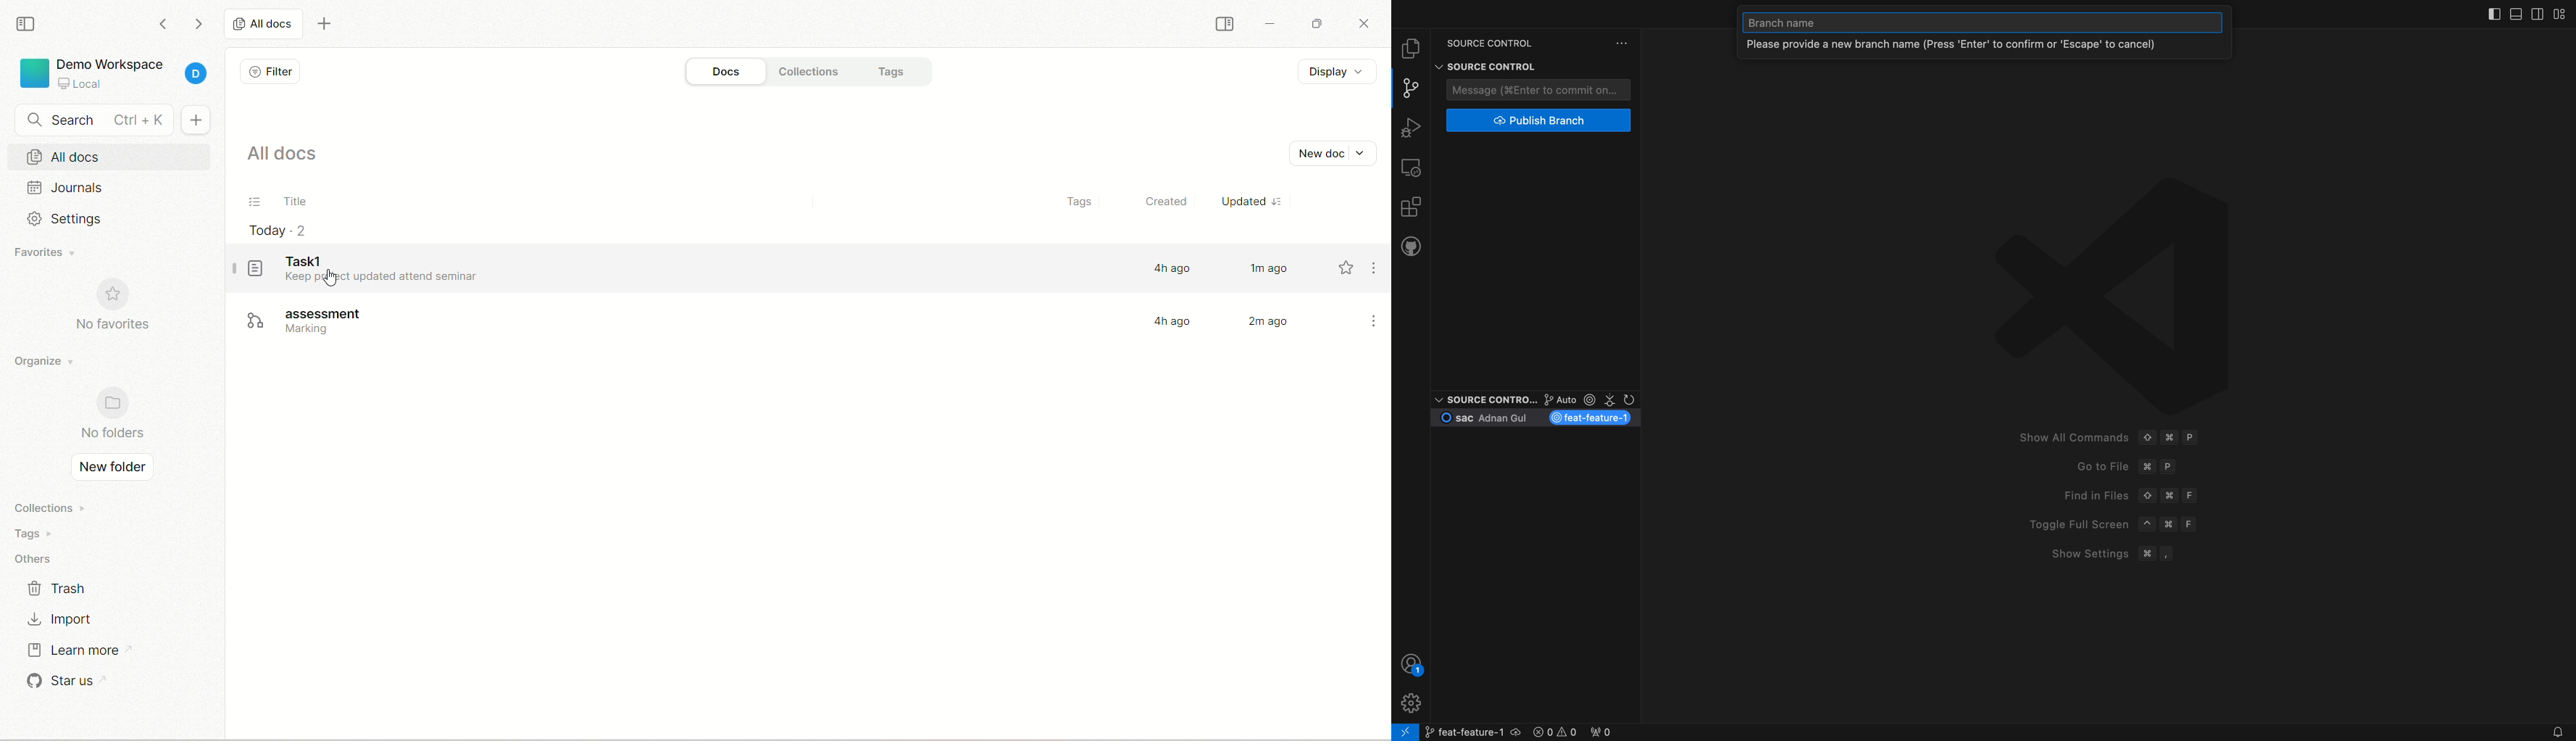 This screenshot has width=2576, height=756. I want to click on learn more, so click(89, 650).